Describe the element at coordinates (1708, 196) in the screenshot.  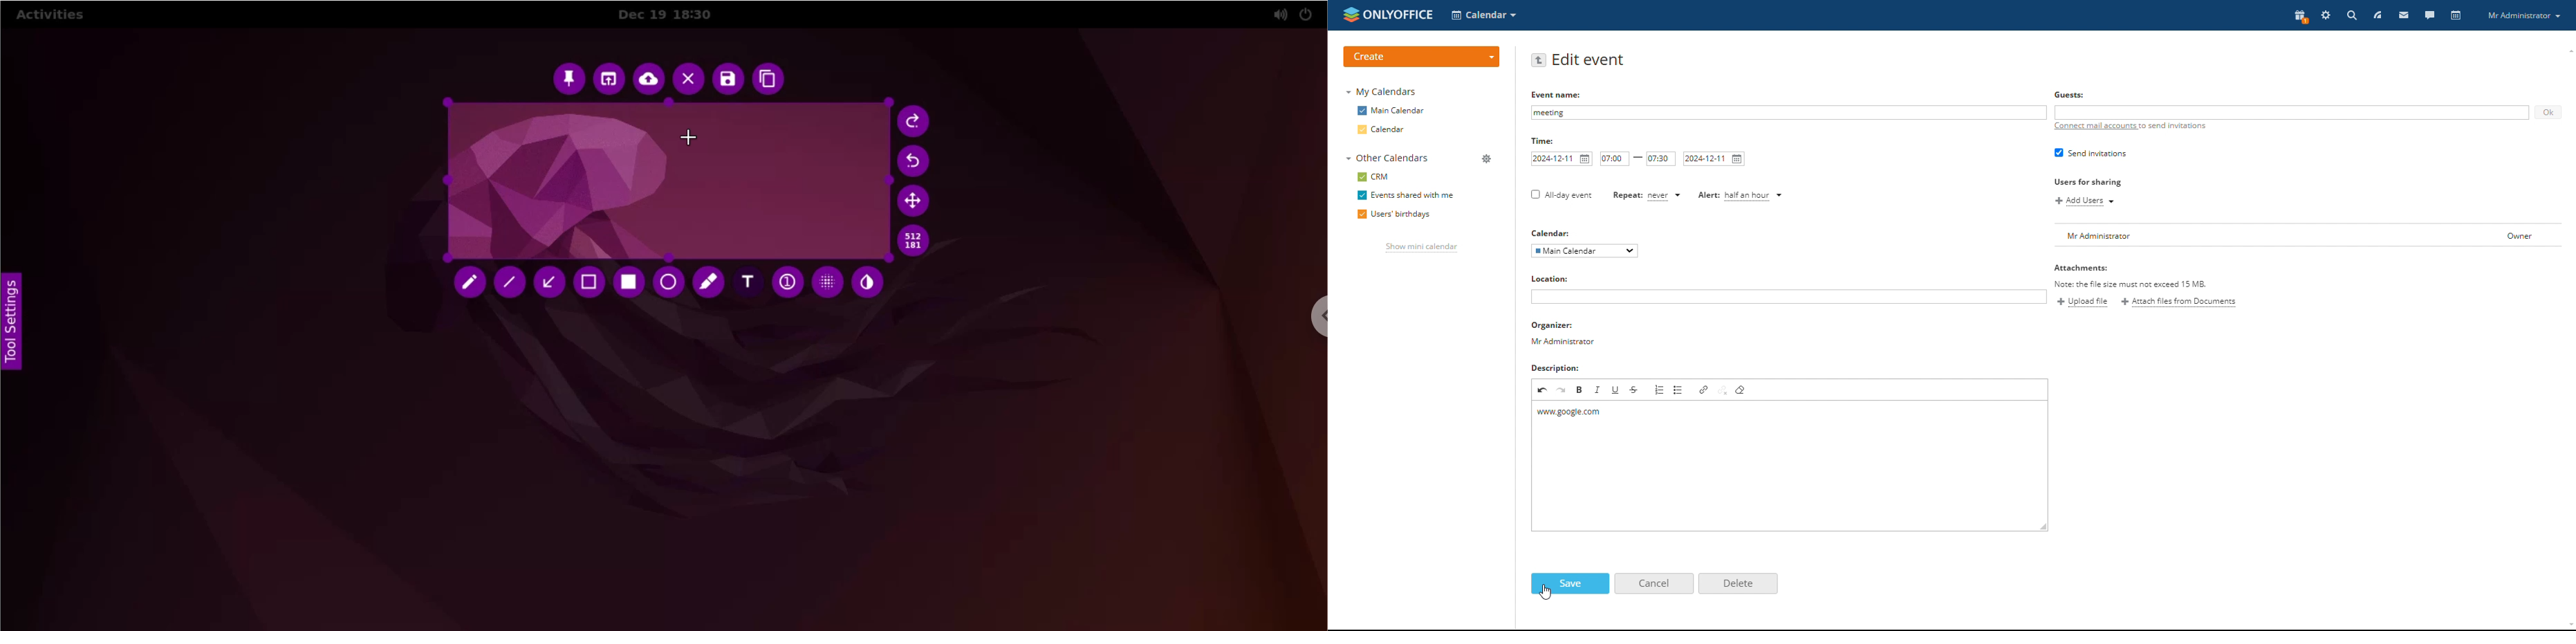
I see `Alert:` at that location.